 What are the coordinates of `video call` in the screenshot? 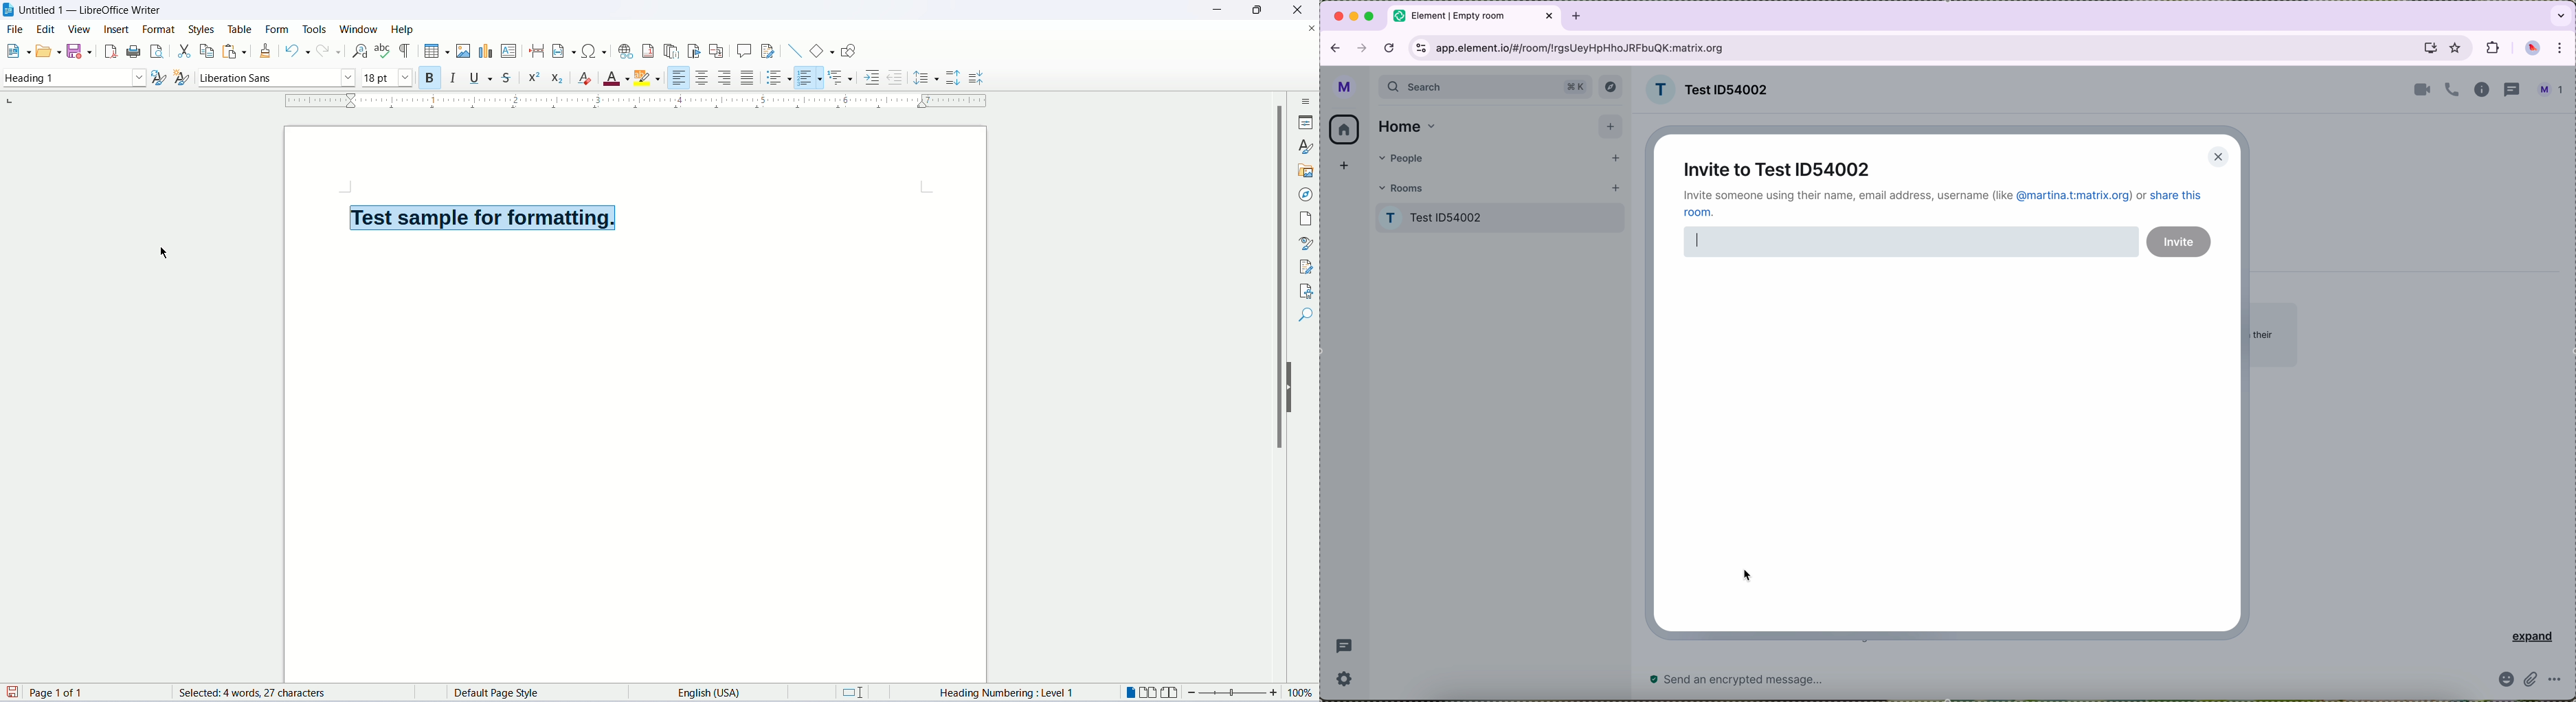 It's located at (2420, 89).